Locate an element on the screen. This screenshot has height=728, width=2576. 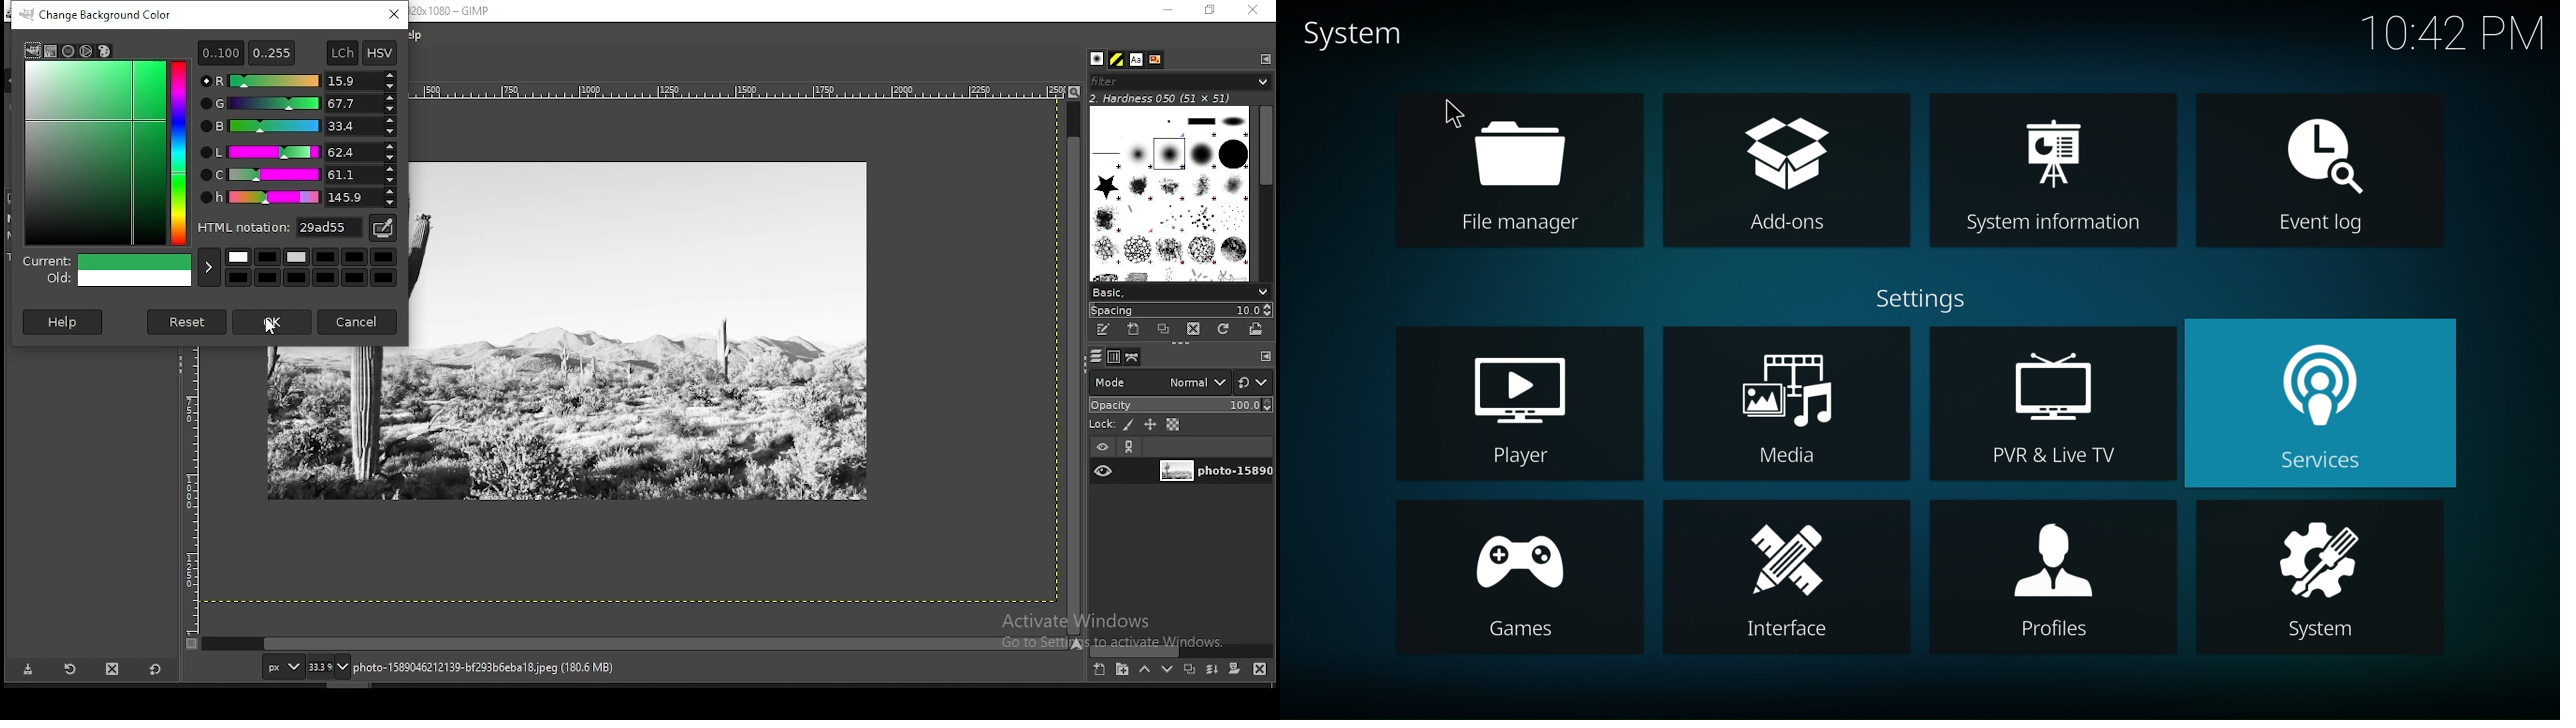
0.255 is located at coordinates (272, 50).